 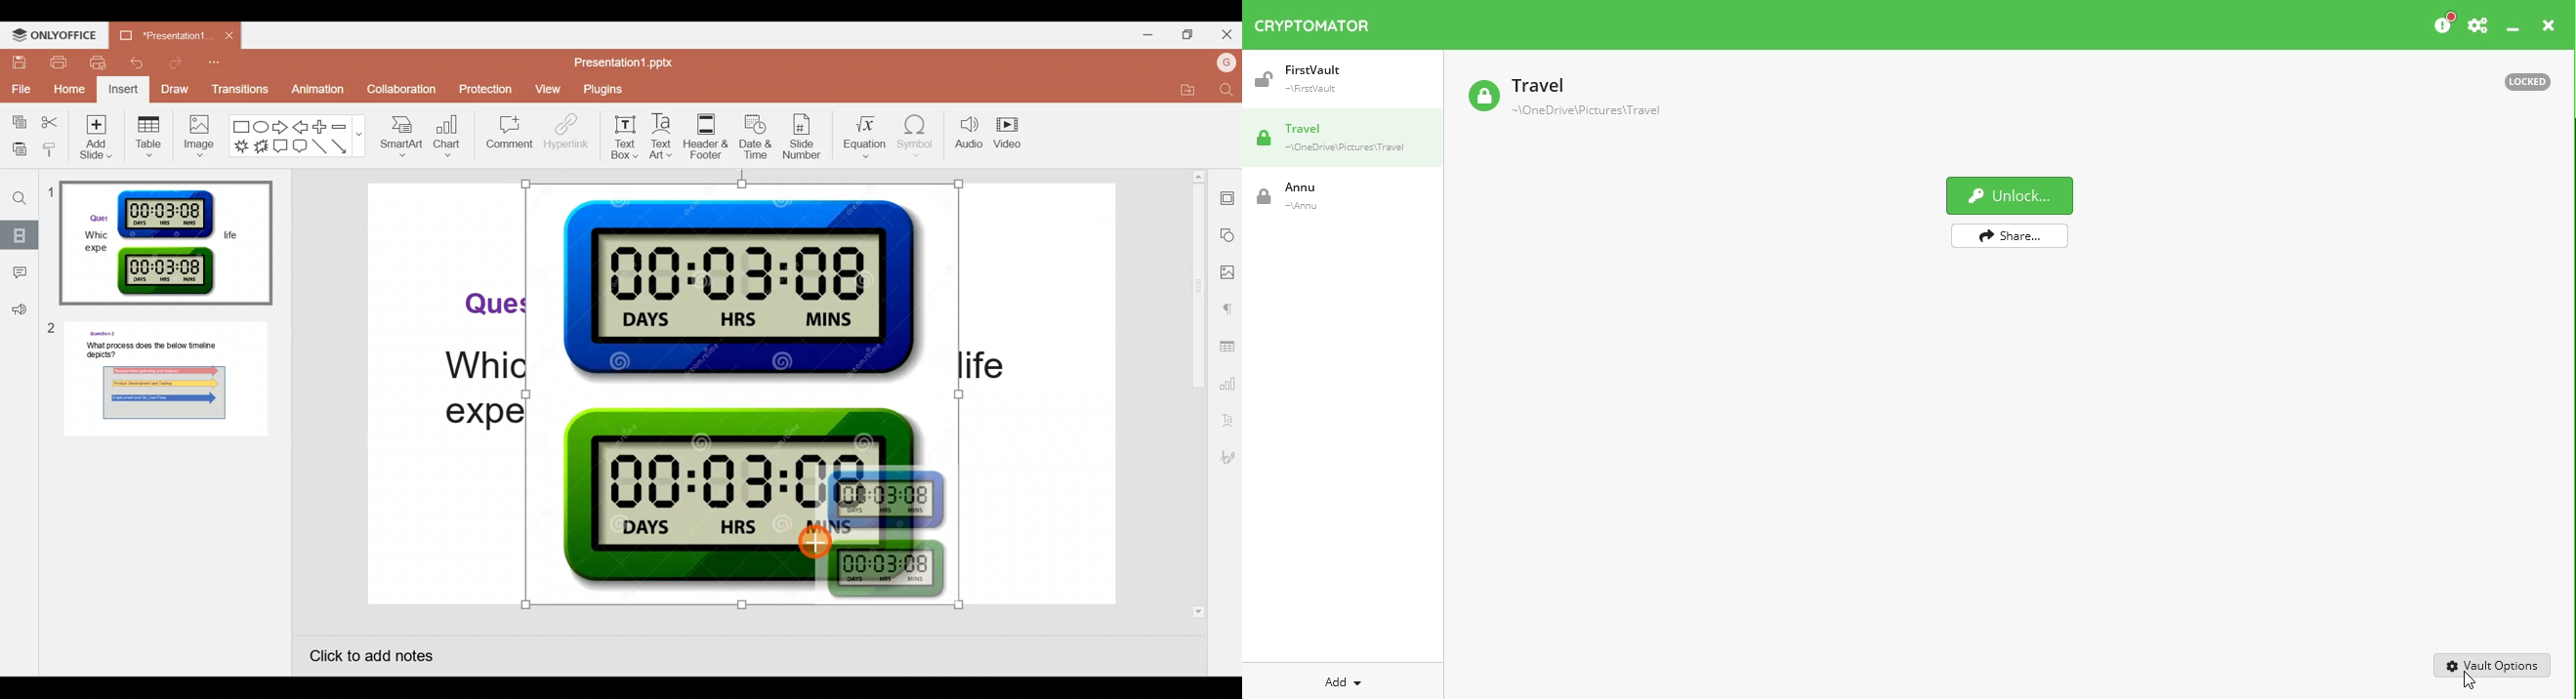 What do you see at coordinates (100, 63) in the screenshot?
I see `Quick print` at bounding box center [100, 63].